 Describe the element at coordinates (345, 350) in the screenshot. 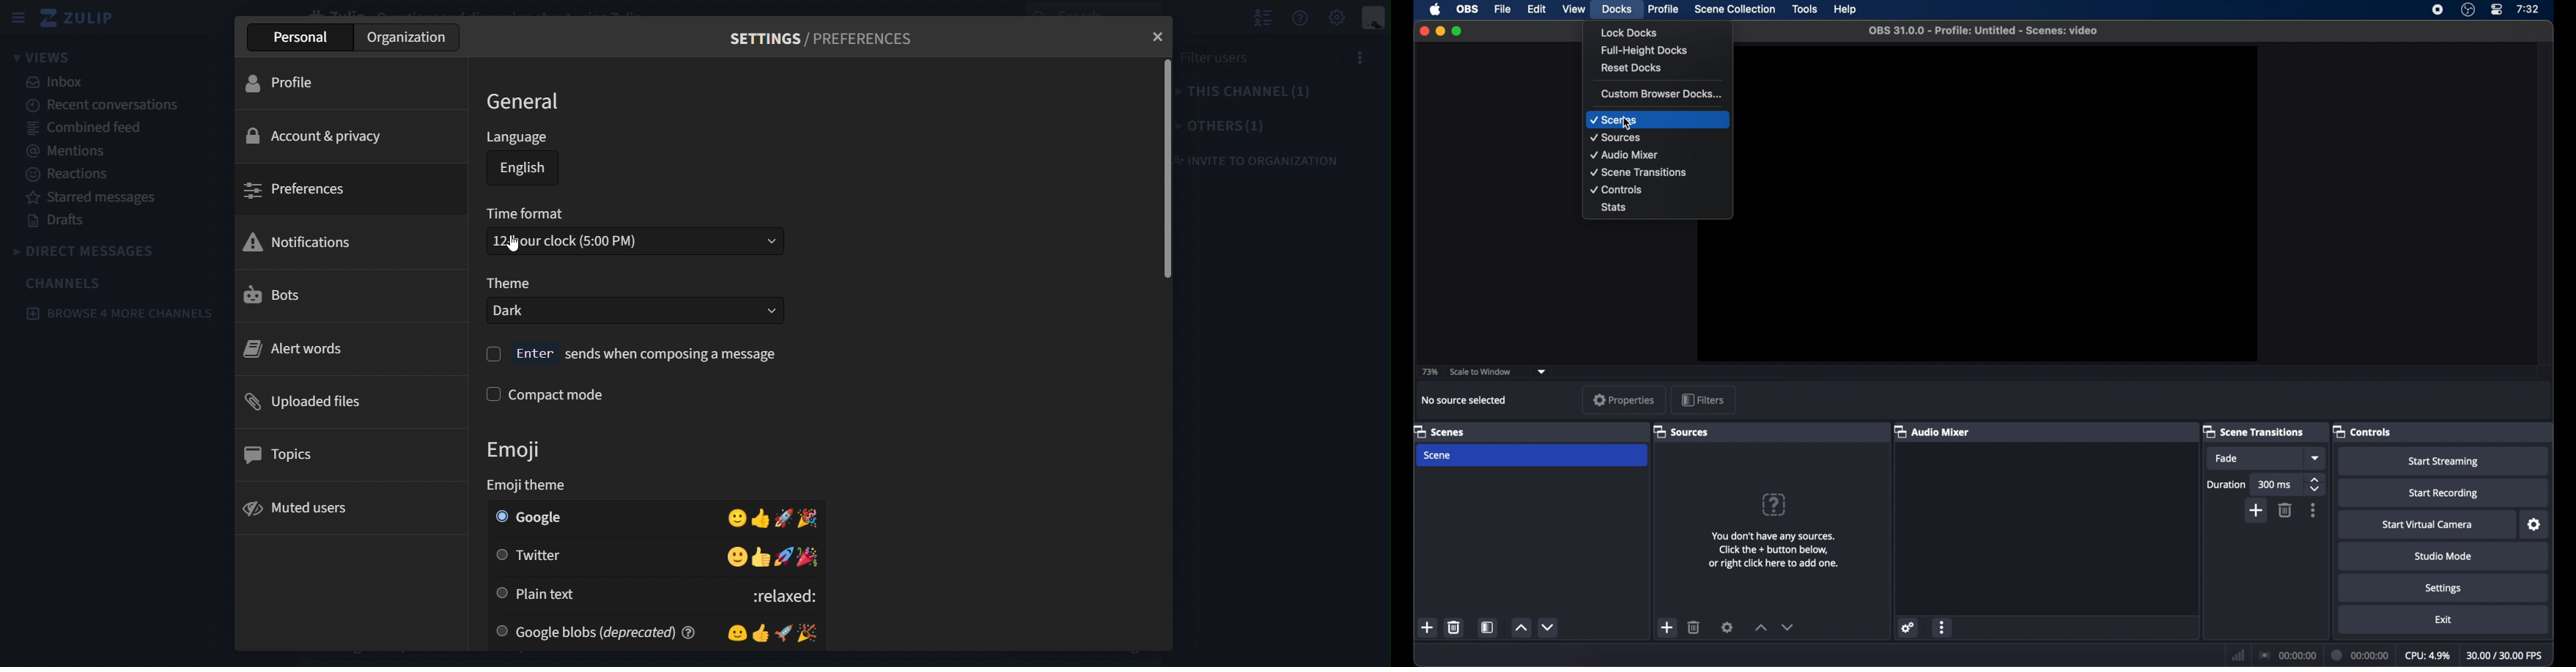

I see `alert words` at that location.